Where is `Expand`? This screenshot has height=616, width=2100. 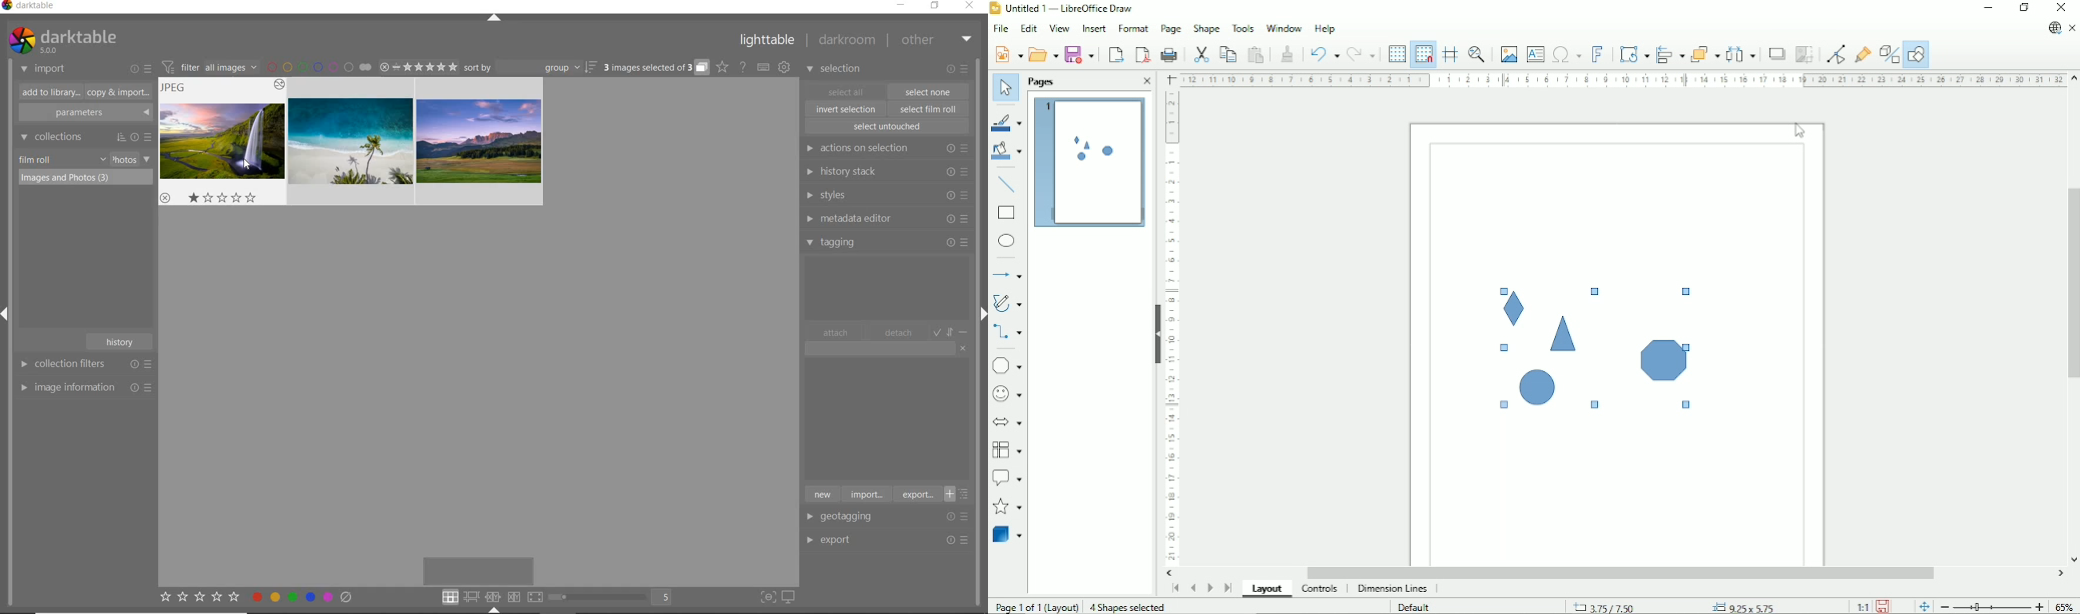 Expand is located at coordinates (9, 316).